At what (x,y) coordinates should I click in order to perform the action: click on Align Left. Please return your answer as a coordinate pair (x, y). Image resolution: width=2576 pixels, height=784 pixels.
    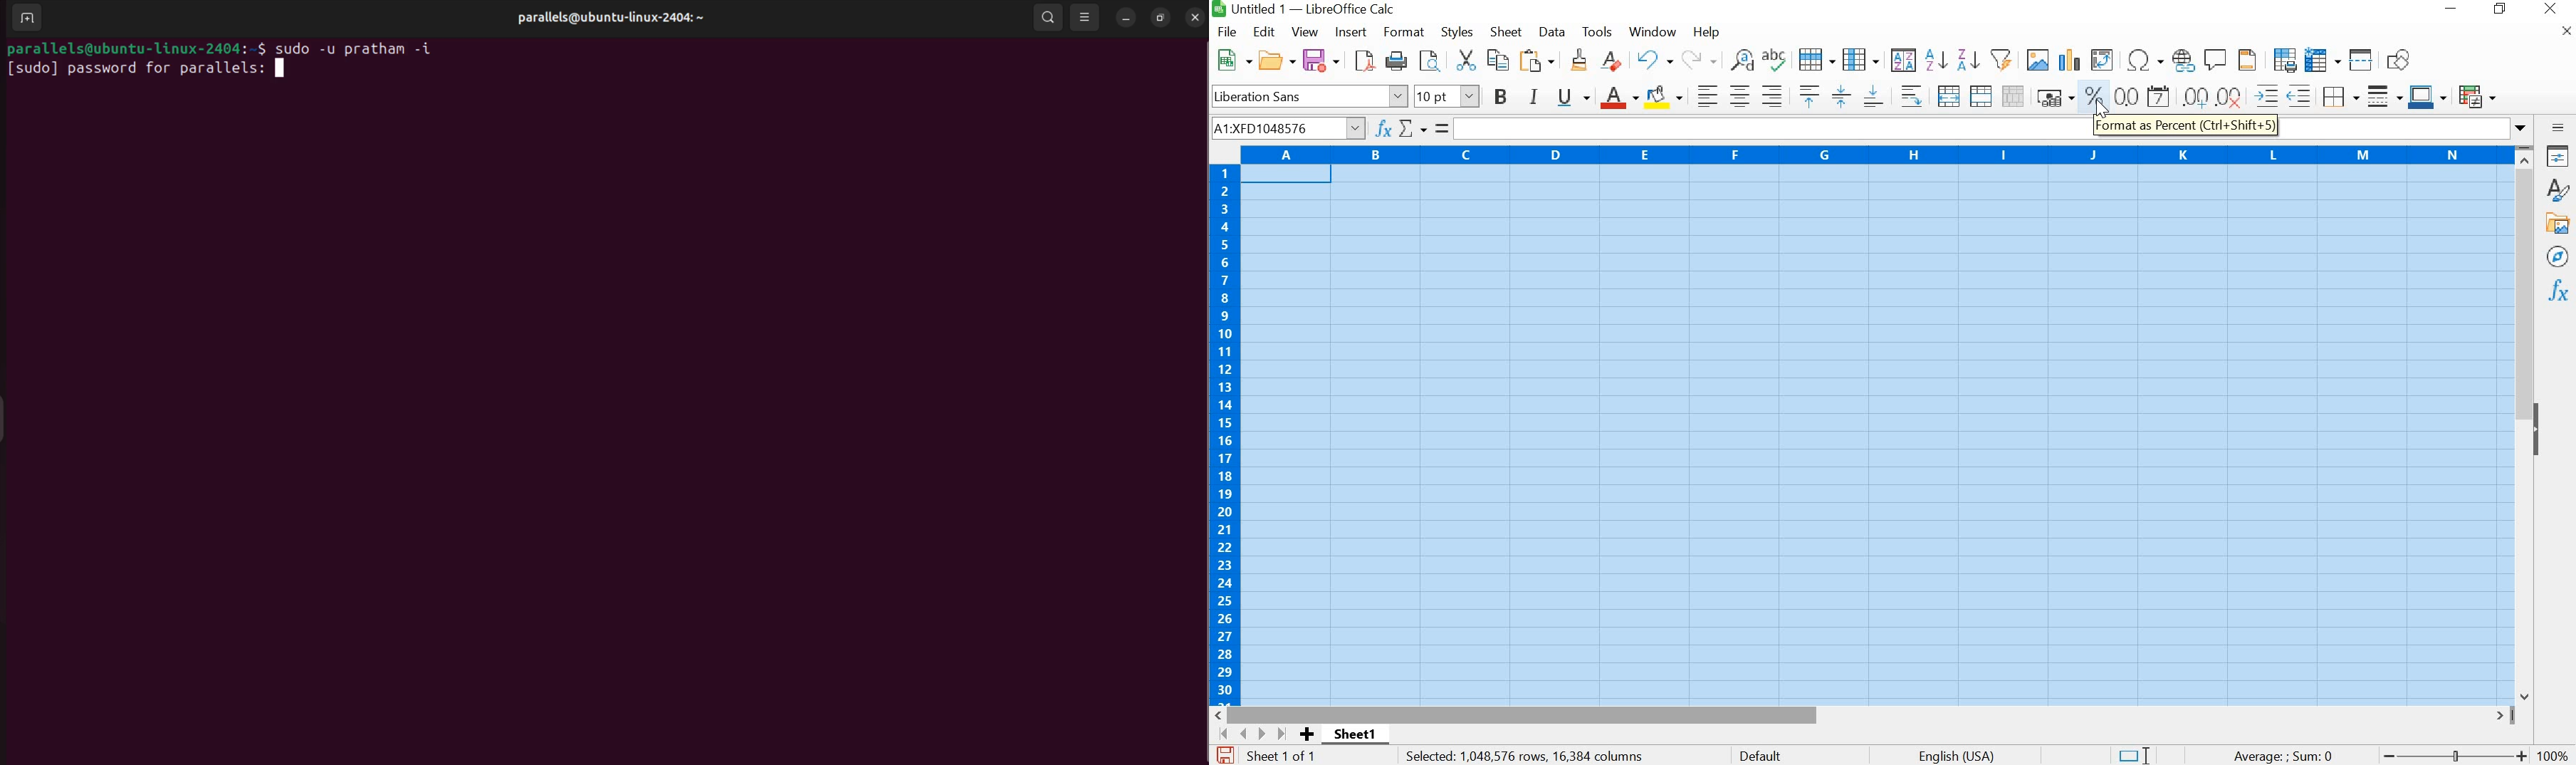
    Looking at the image, I should click on (1706, 94).